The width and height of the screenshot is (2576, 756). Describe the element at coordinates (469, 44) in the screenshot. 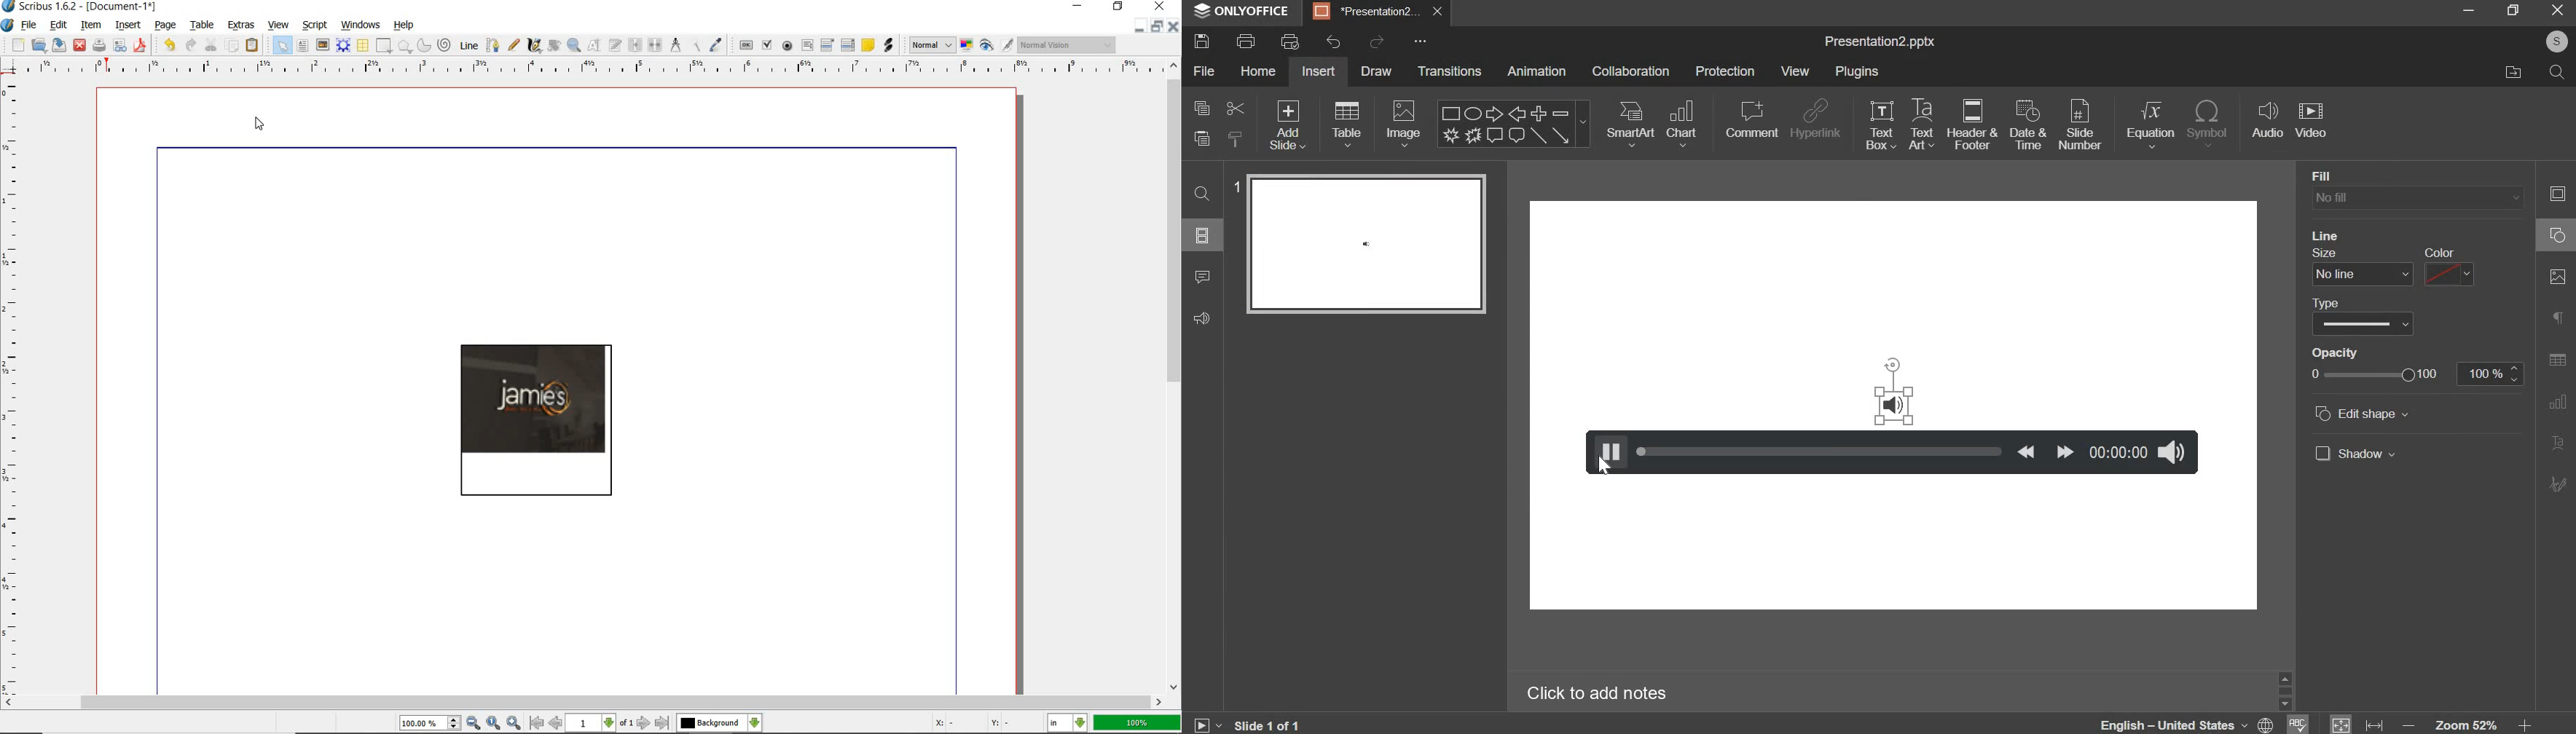

I see `line` at that location.